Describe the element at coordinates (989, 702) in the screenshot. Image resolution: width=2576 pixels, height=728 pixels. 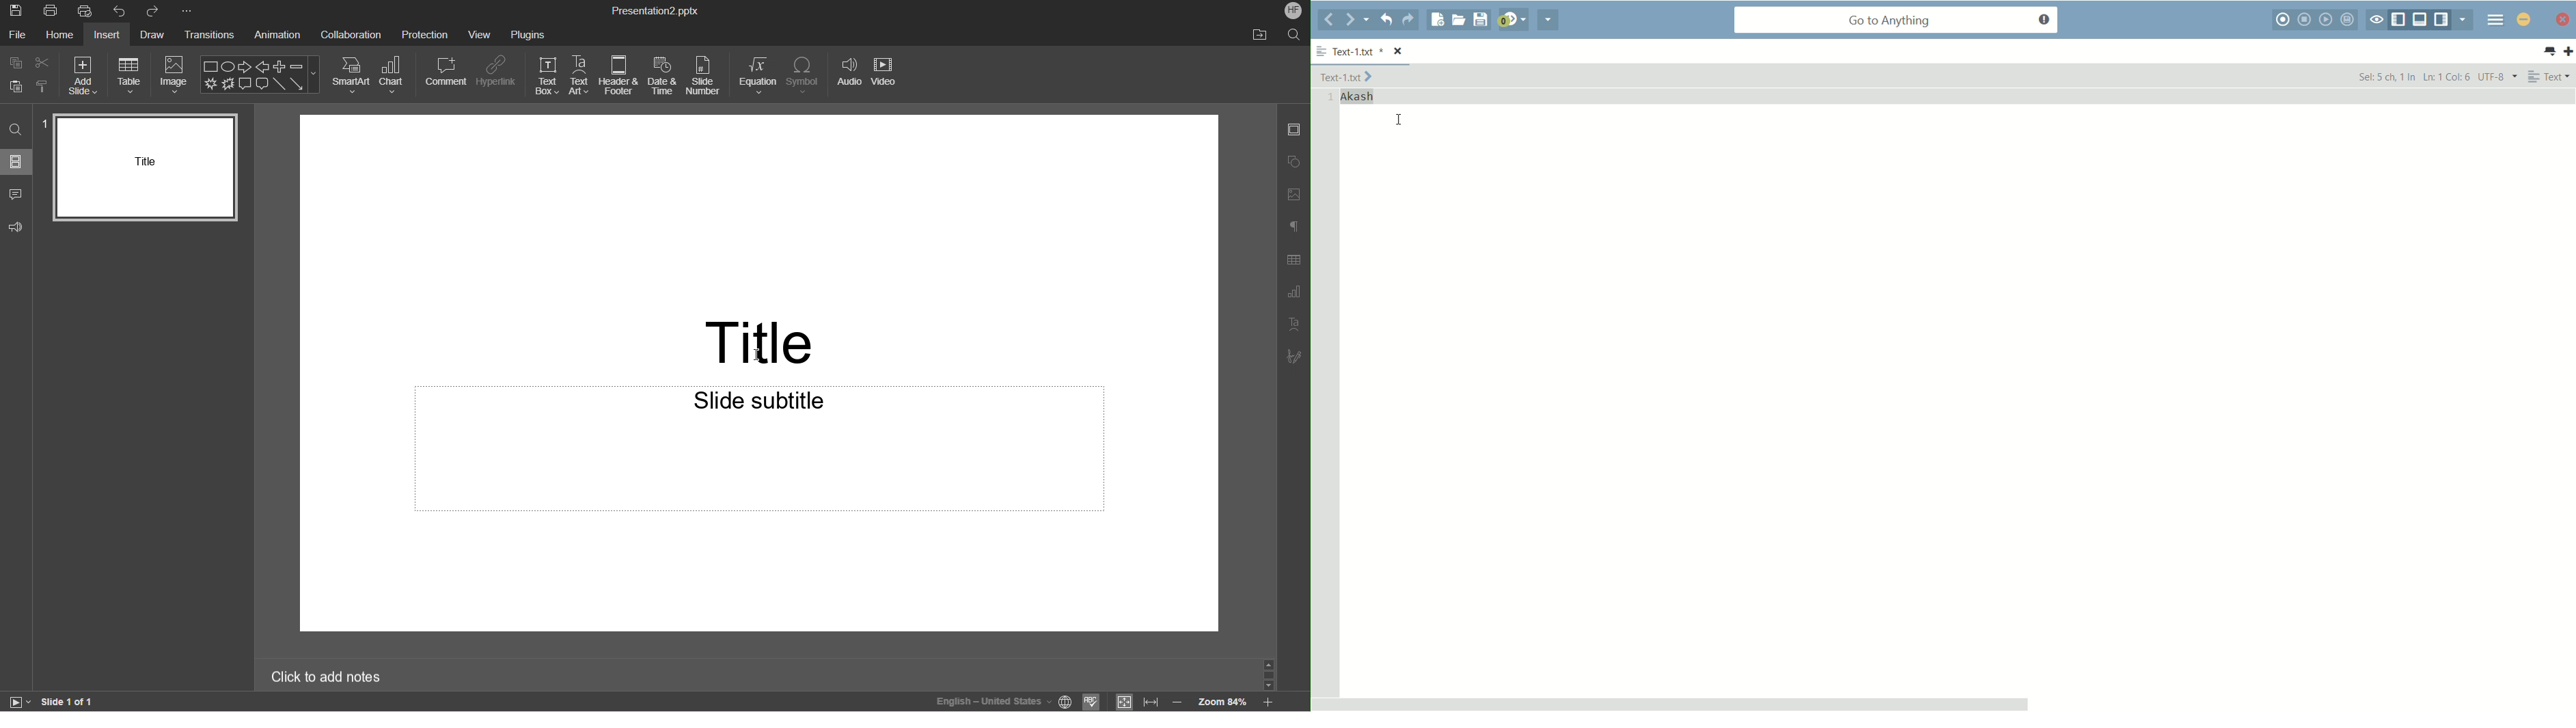
I see `Language` at that location.